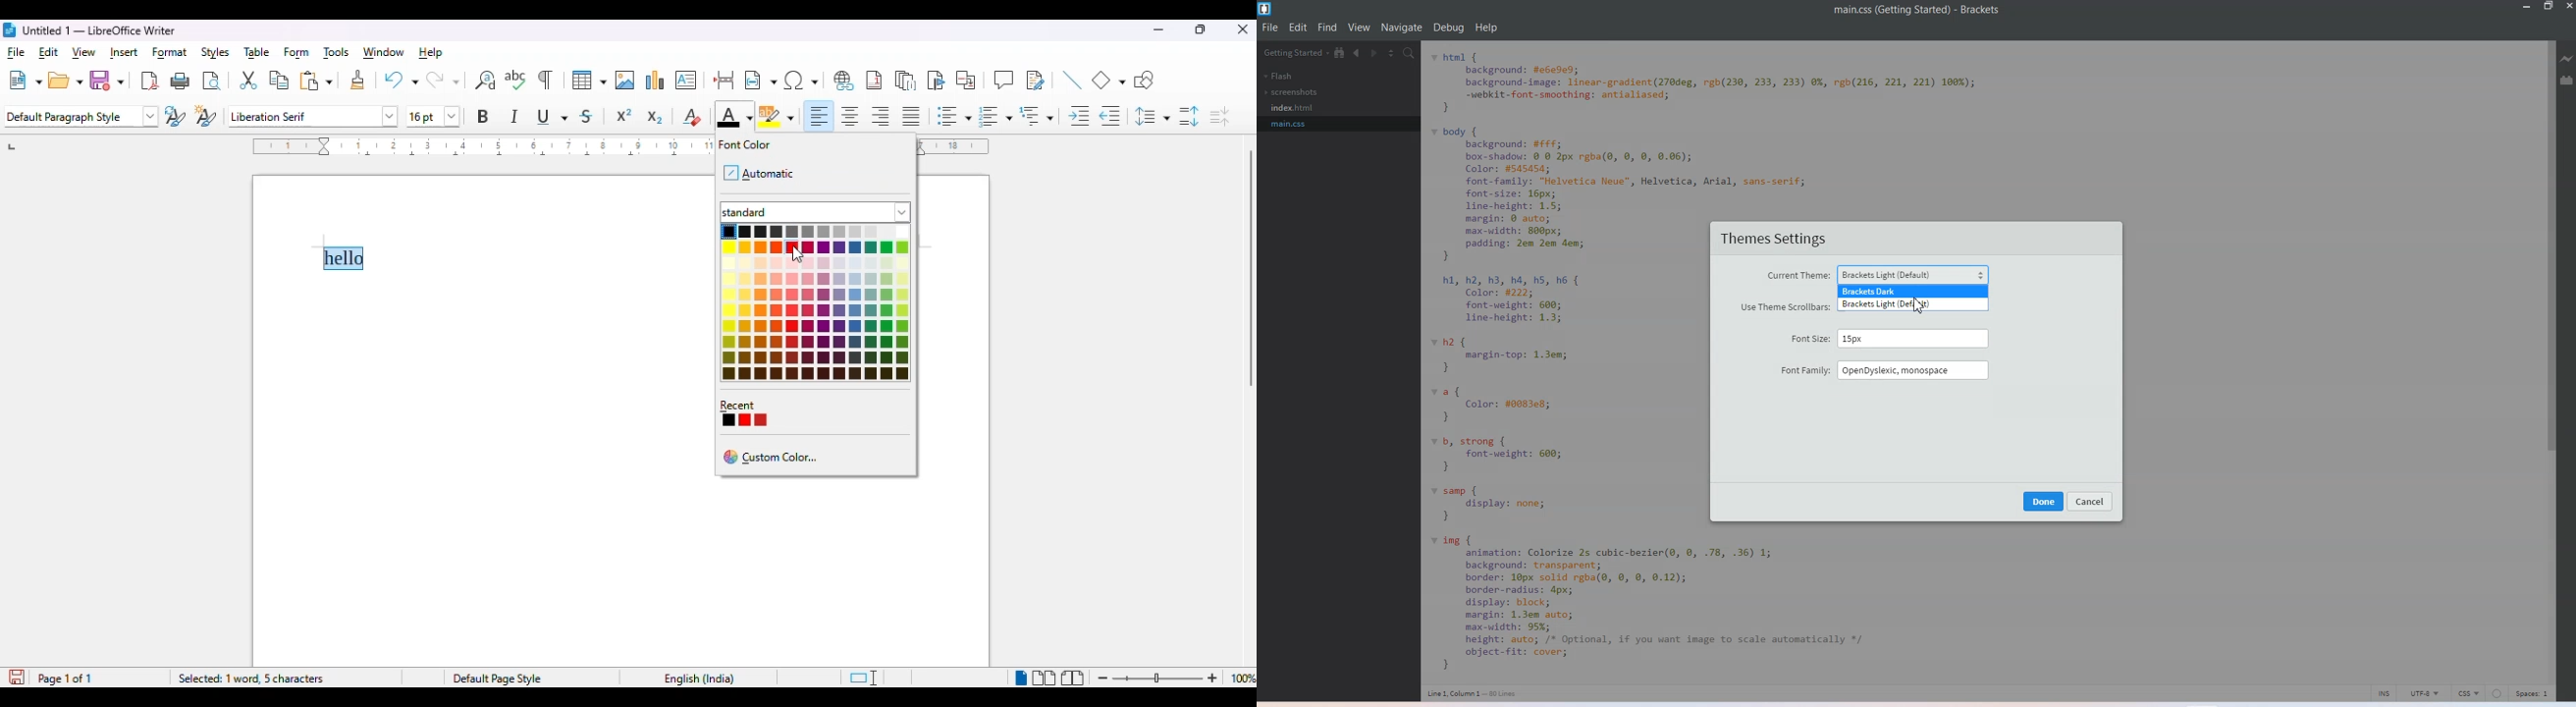 The width and height of the screenshot is (2576, 728). Describe the element at coordinates (656, 80) in the screenshot. I see `insert chart` at that location.